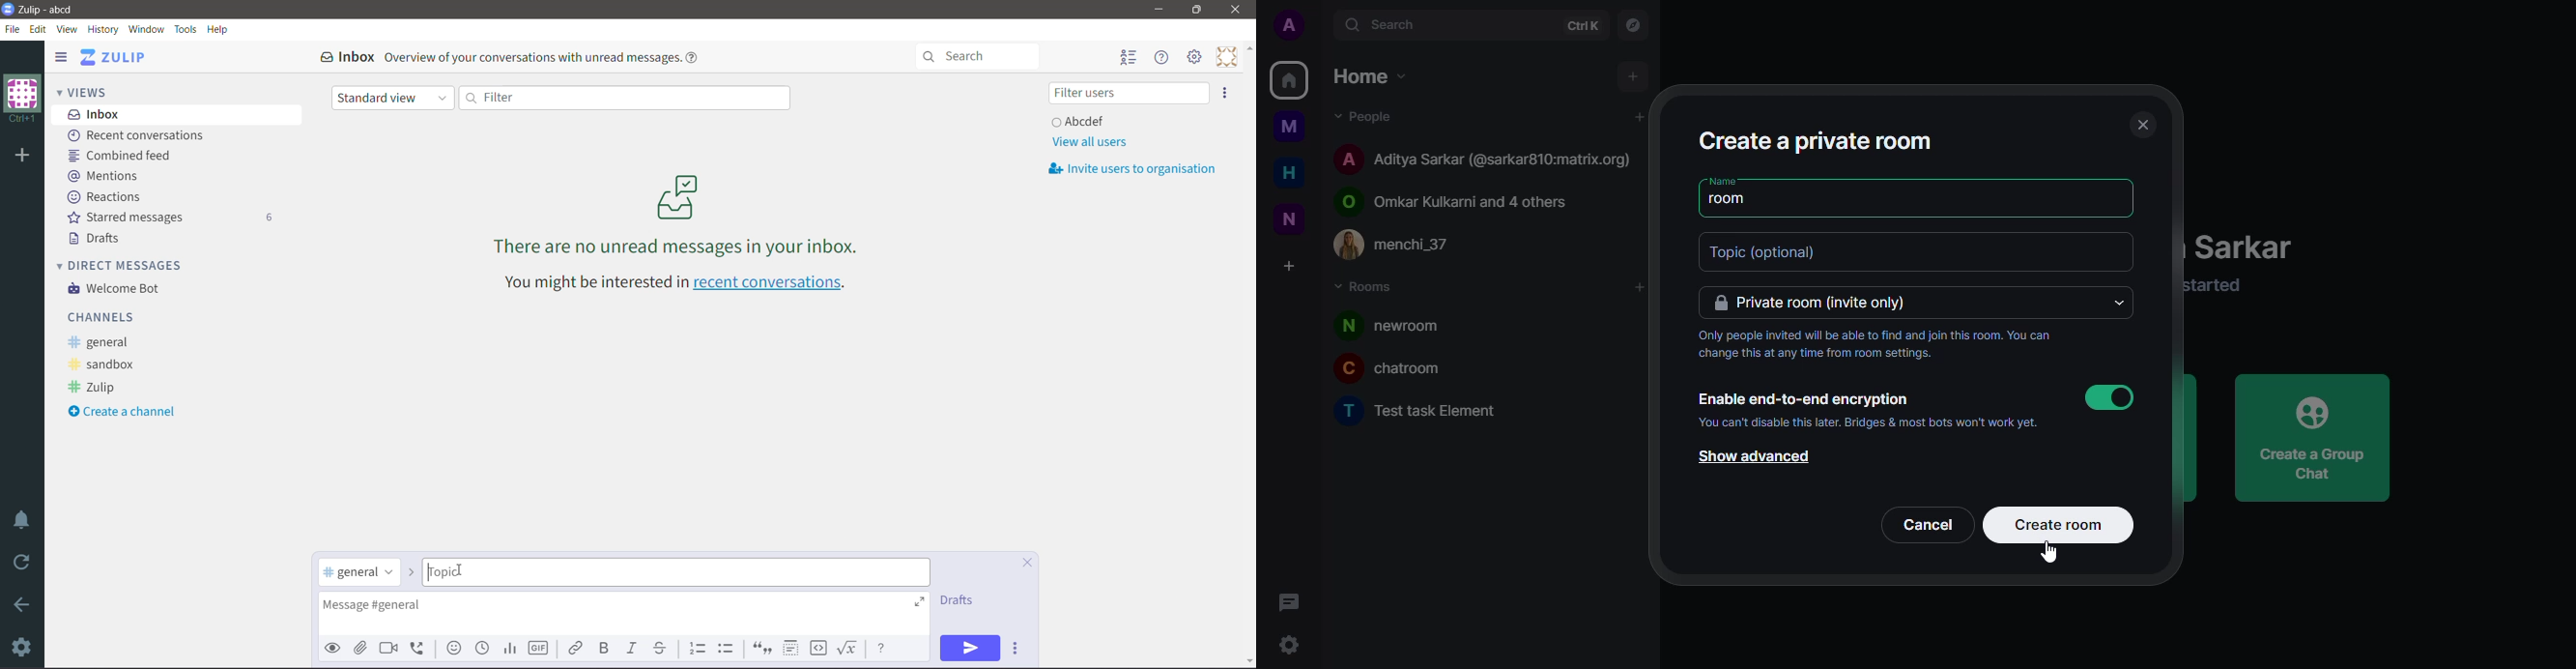  What do you see at coordinates (169, 217) in the screenshot?
I see `Starred messages` at bounding box center [169, 217].